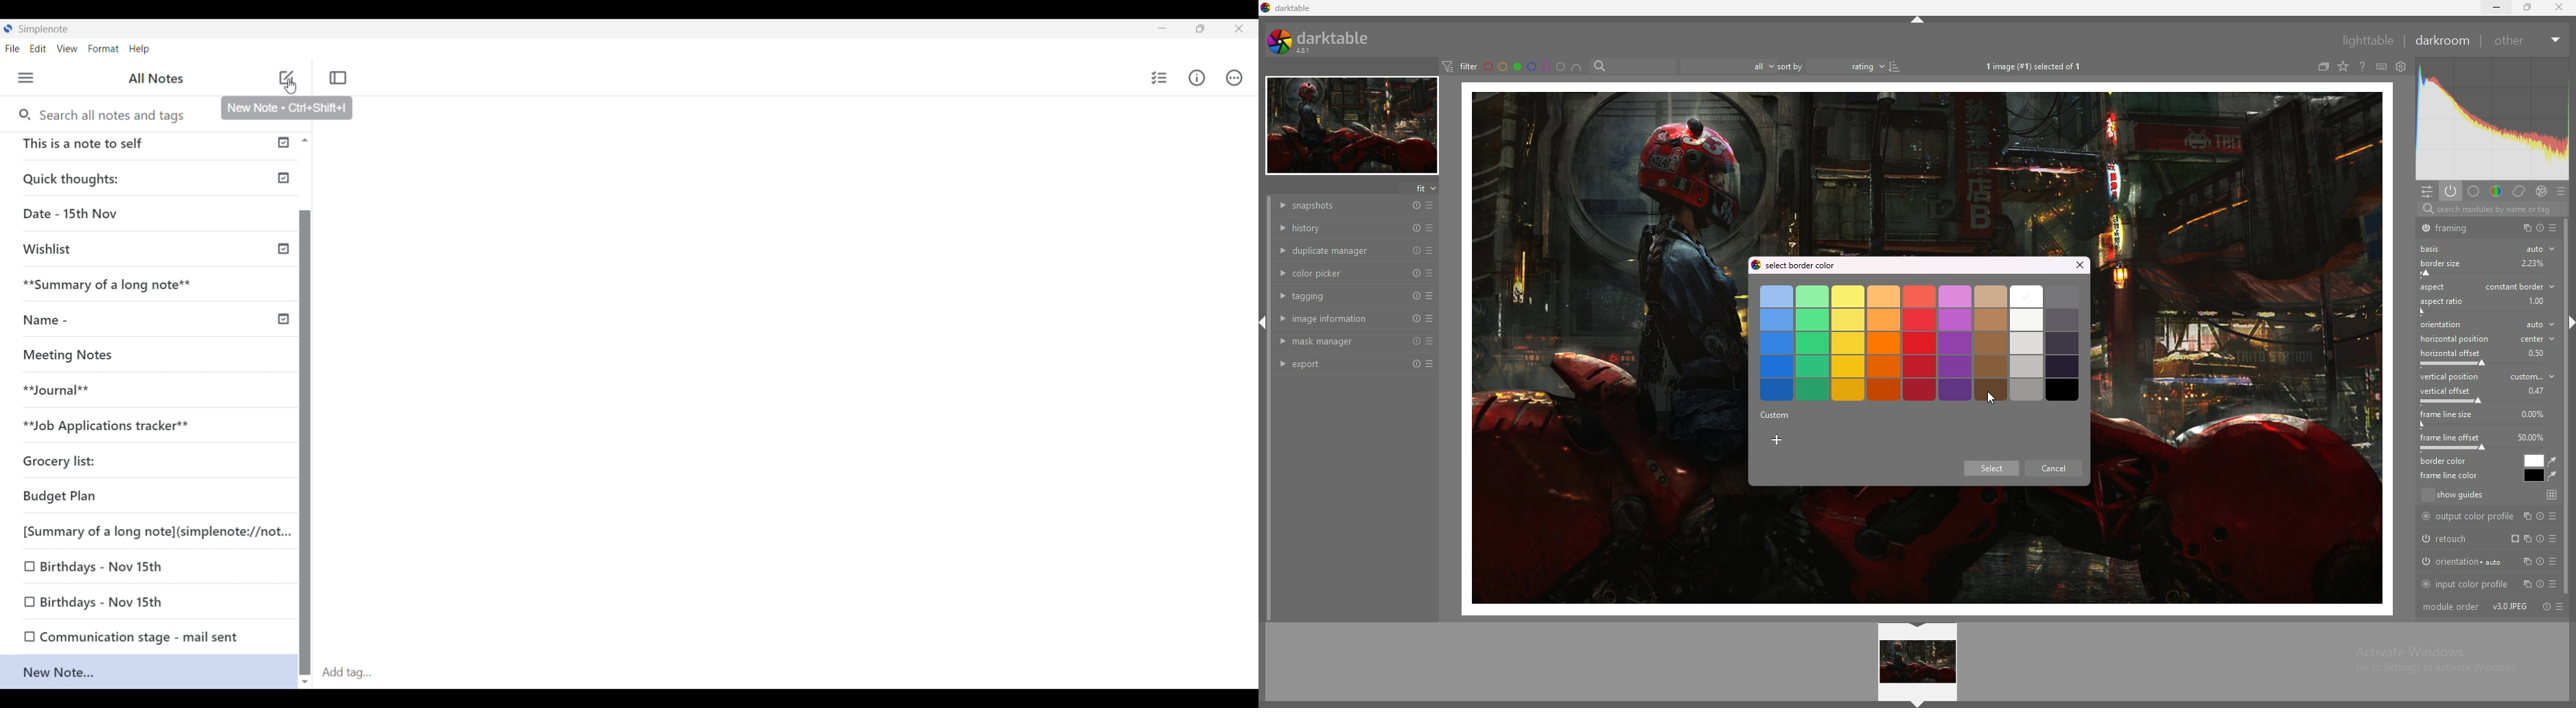 The height and width of the screenshot is (728, 2576). I want to click on waterdrop, so click(2553, 462).